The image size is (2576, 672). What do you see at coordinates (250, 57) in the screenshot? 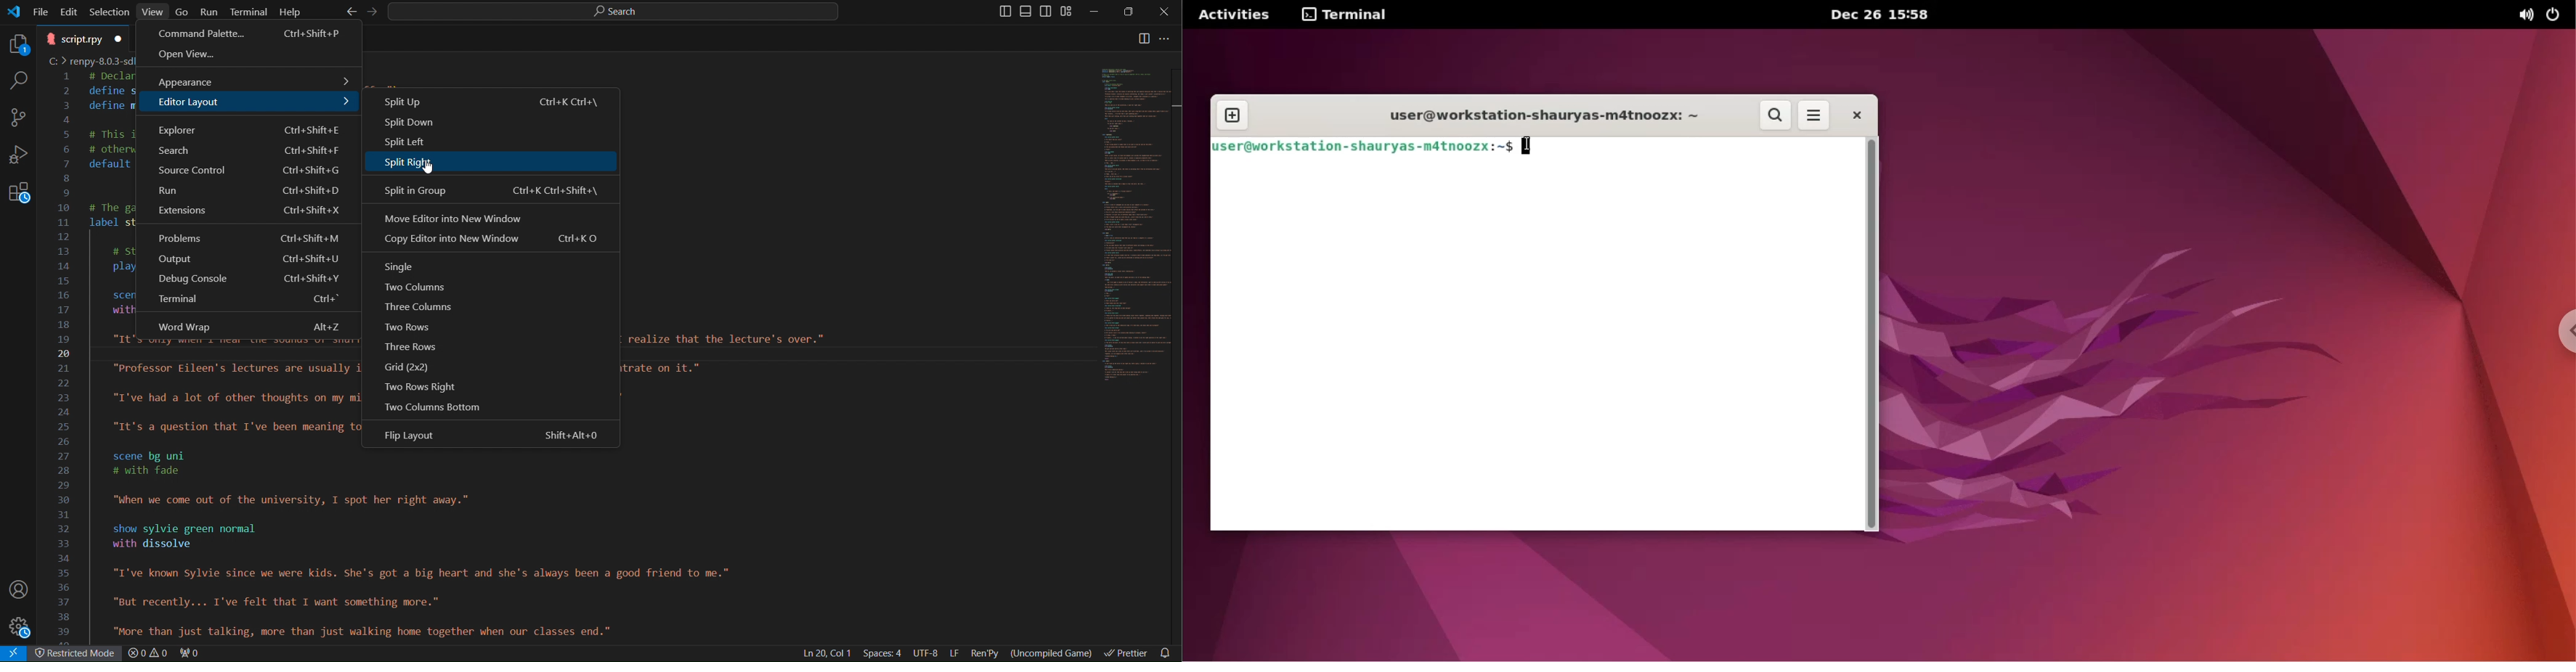
I see `Open View` at bounding box center [250, 57].